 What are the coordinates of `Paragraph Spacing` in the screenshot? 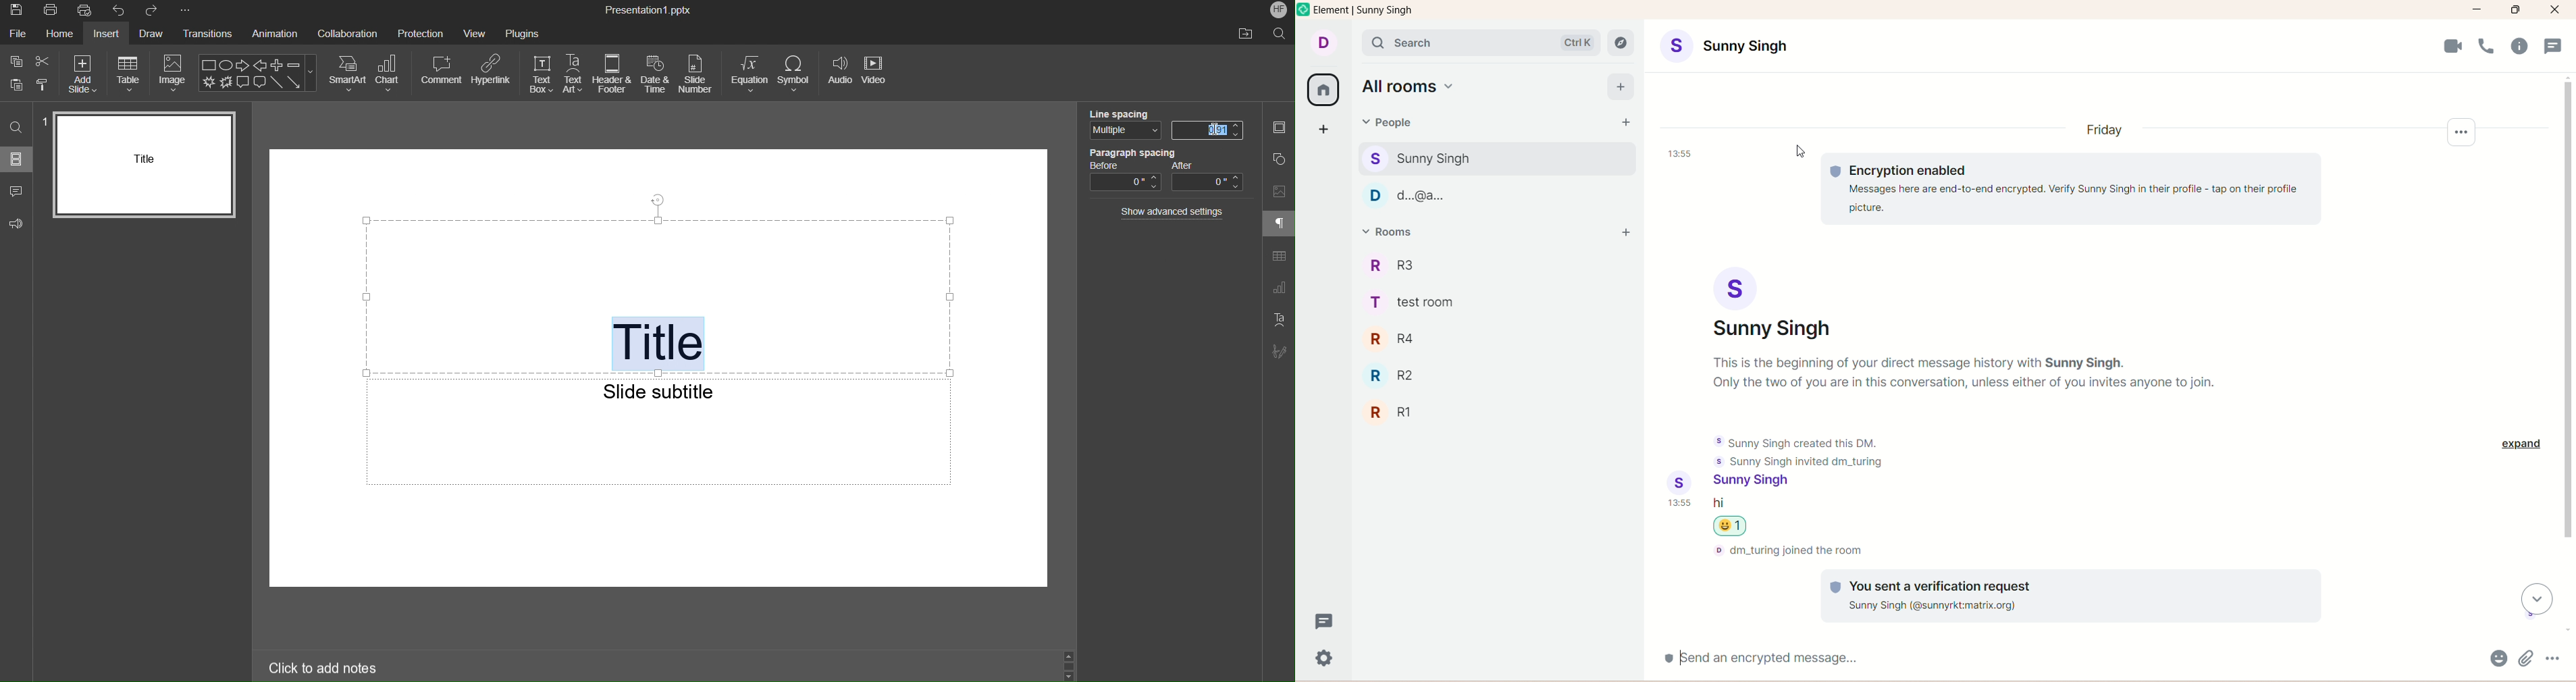 It's located at (1133, 153).